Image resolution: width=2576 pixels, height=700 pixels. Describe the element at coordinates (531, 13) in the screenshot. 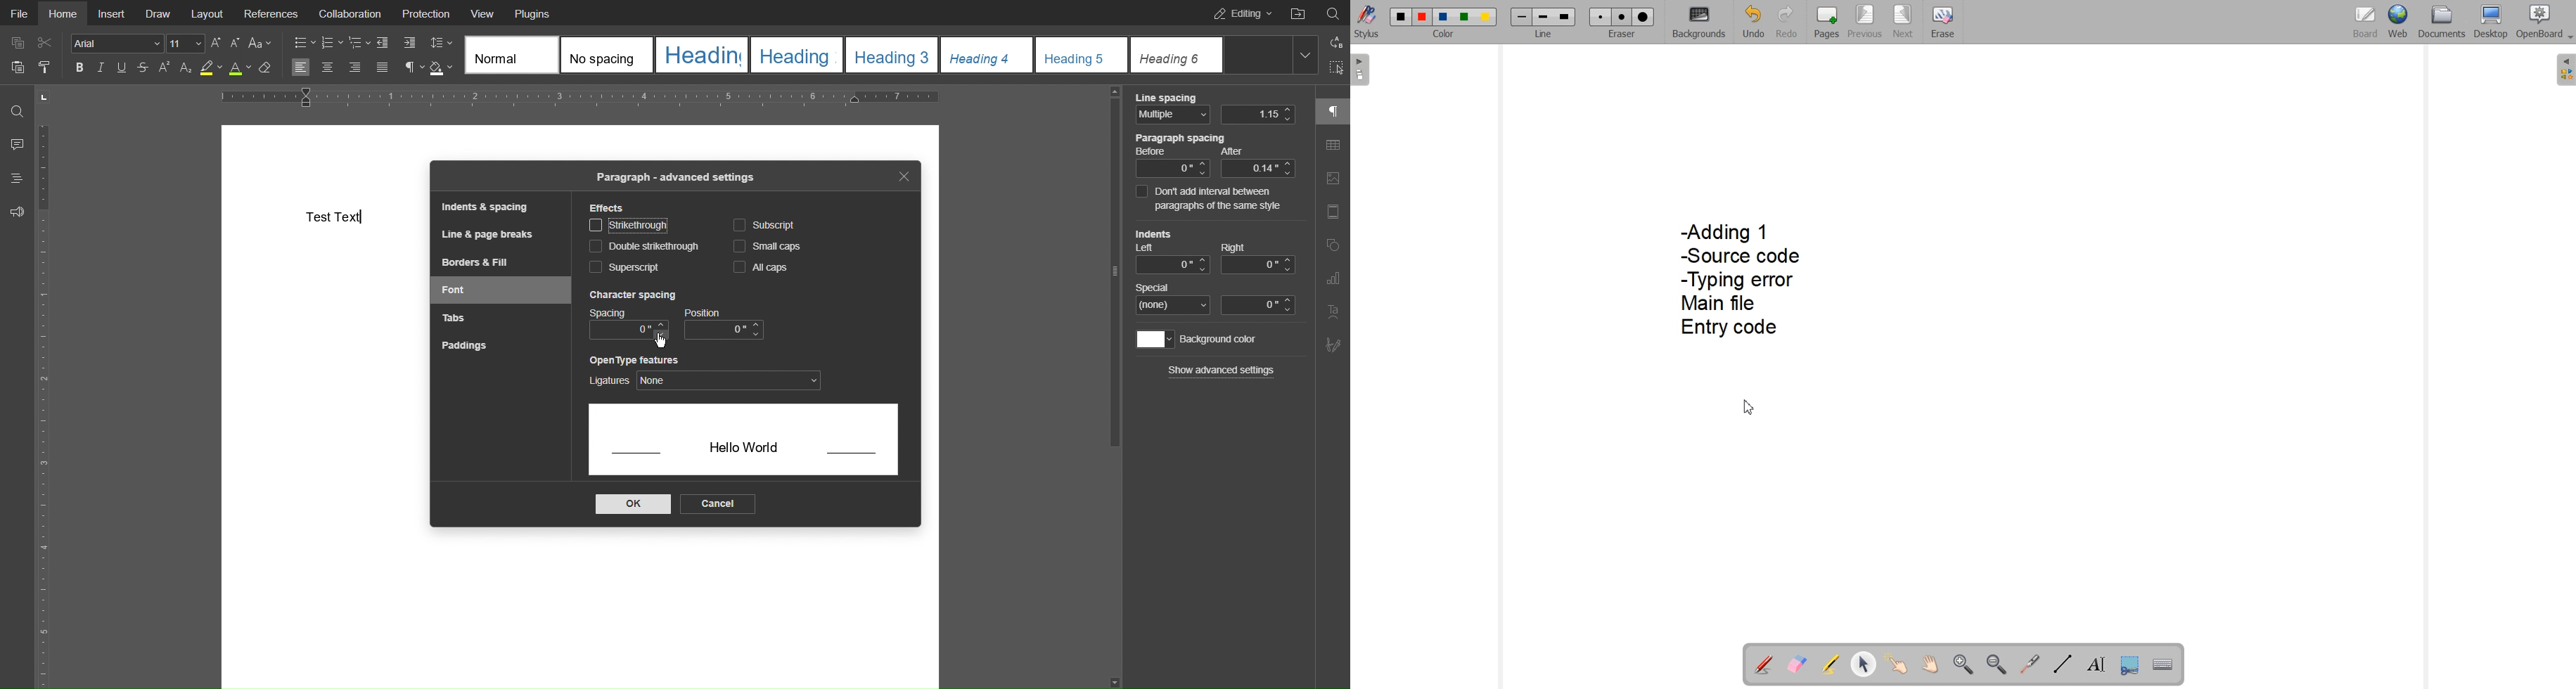

I see `Plugins` at that location.